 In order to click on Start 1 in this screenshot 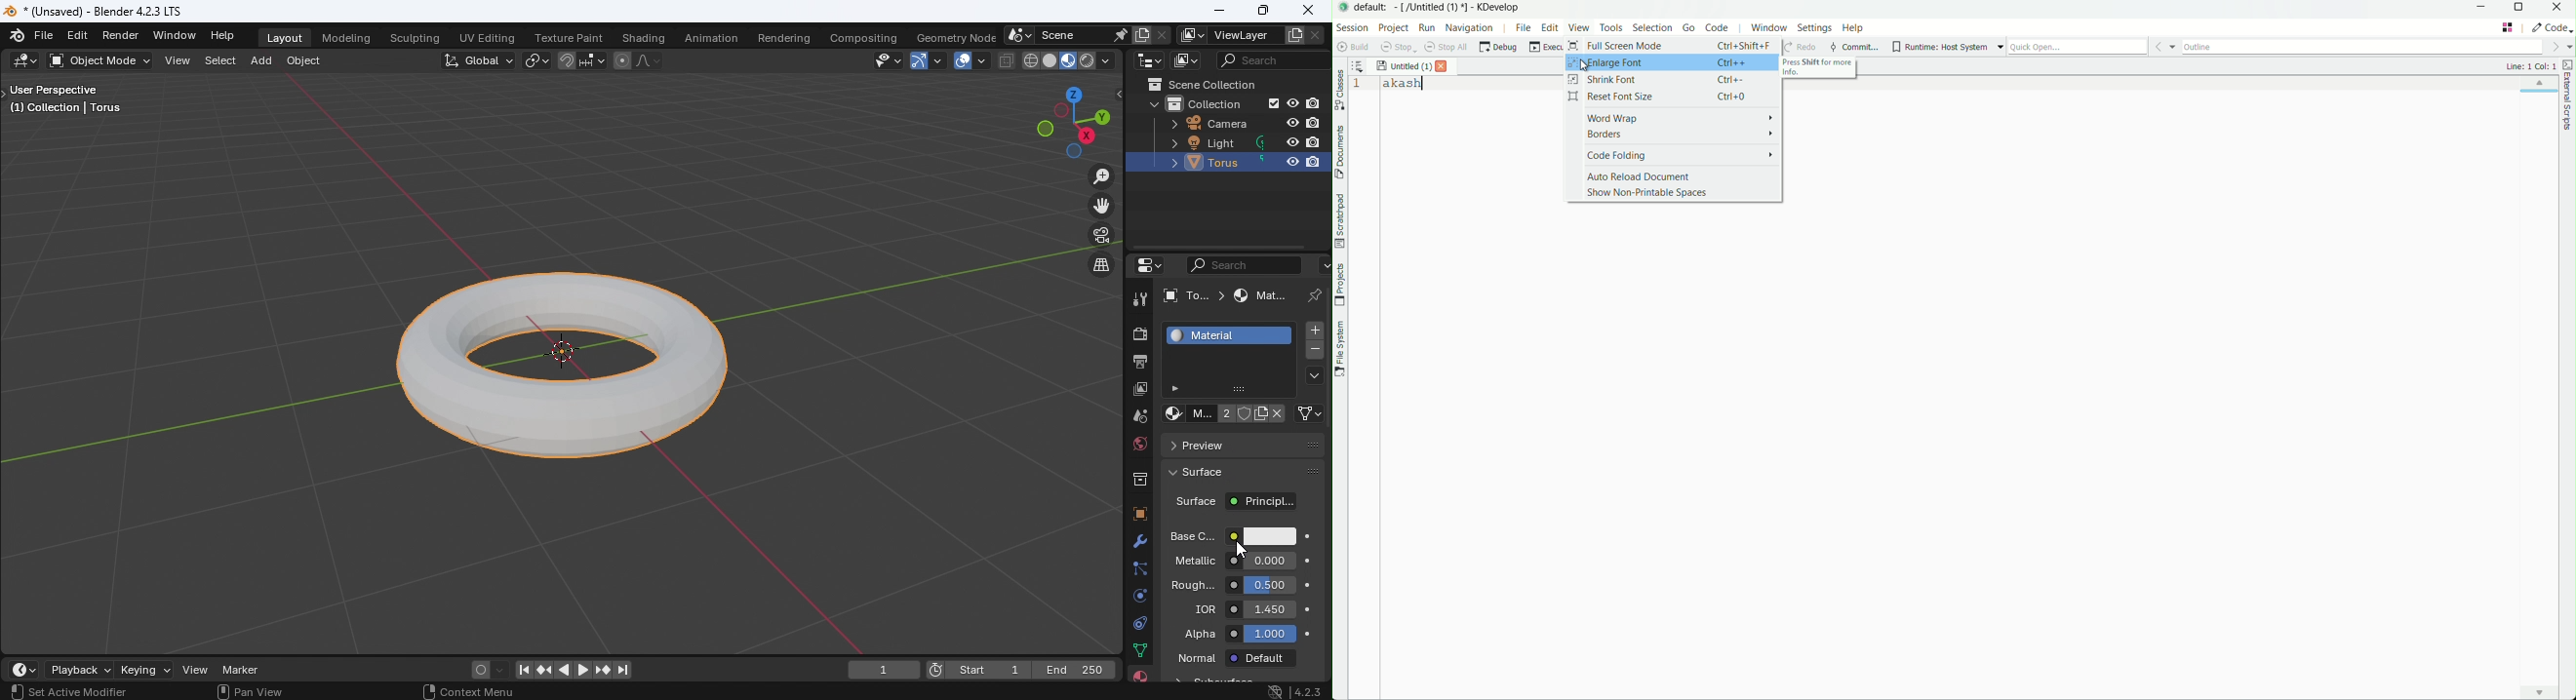, I will do `click(991, 670)`.